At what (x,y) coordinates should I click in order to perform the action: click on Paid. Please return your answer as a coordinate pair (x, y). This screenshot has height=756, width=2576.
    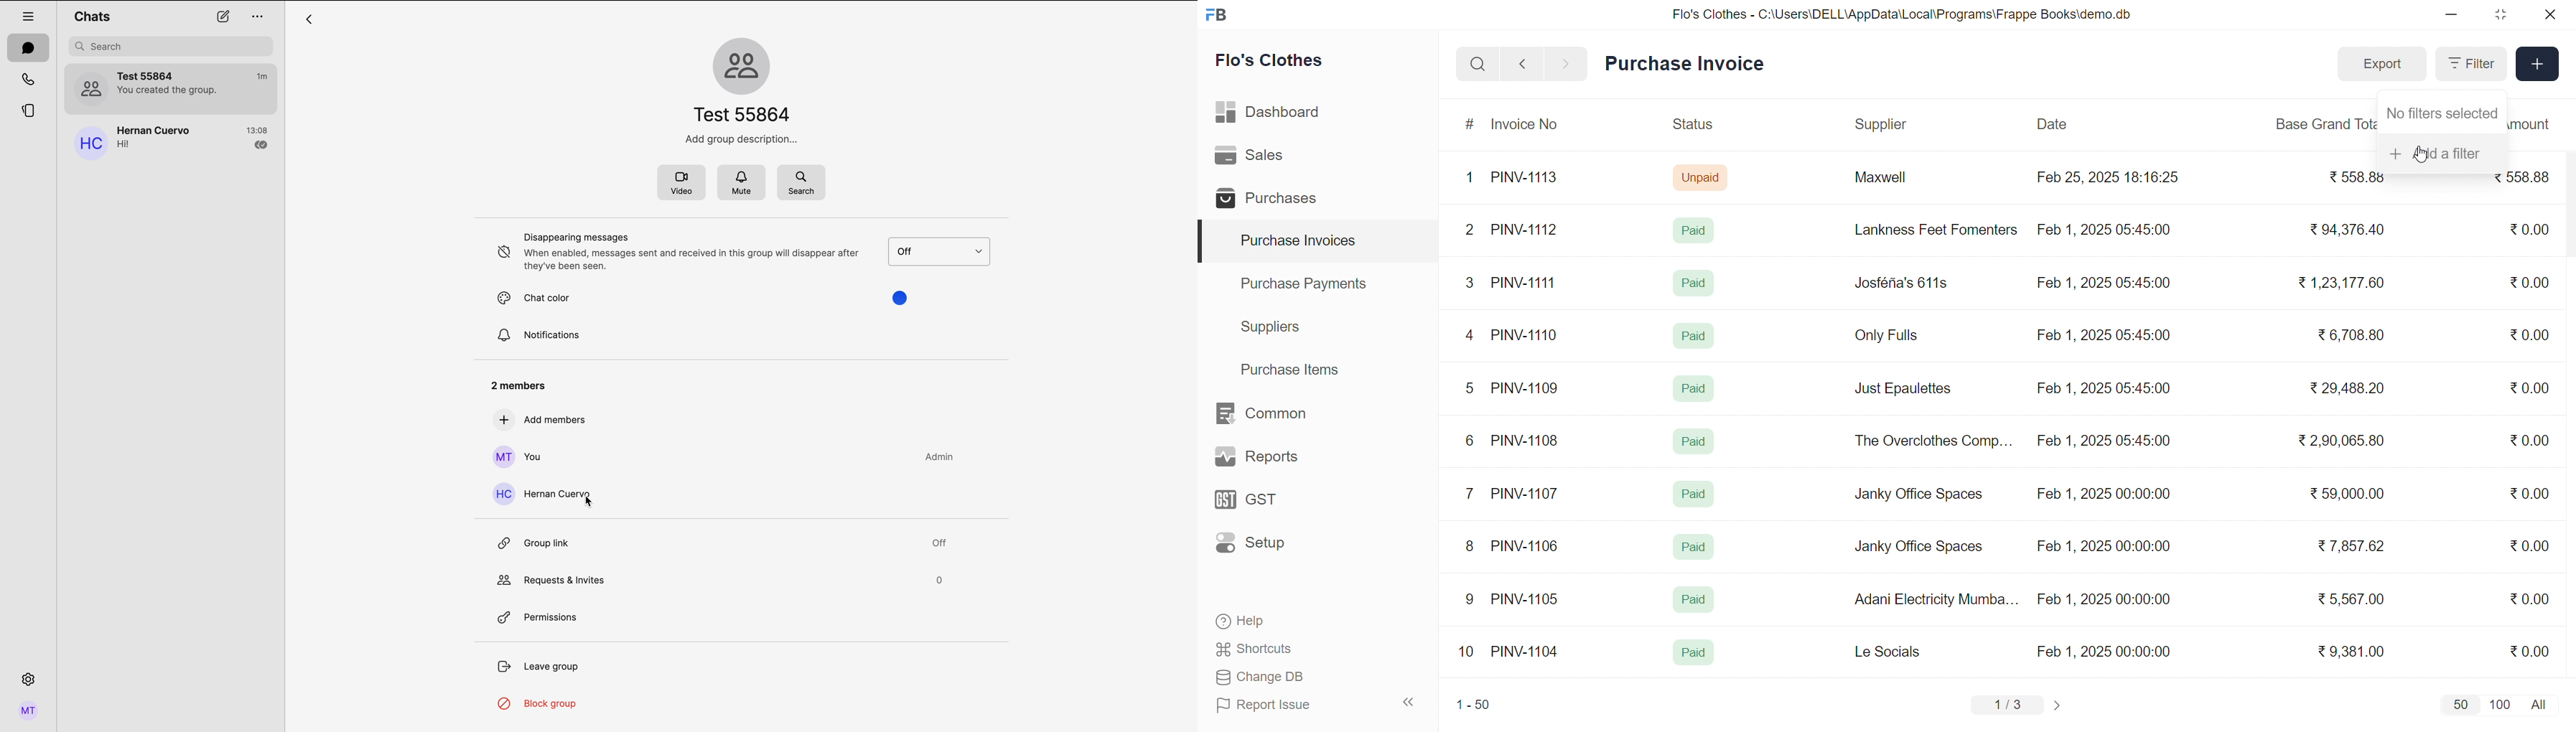
    Looking at the image, I should click on (1692, 334).